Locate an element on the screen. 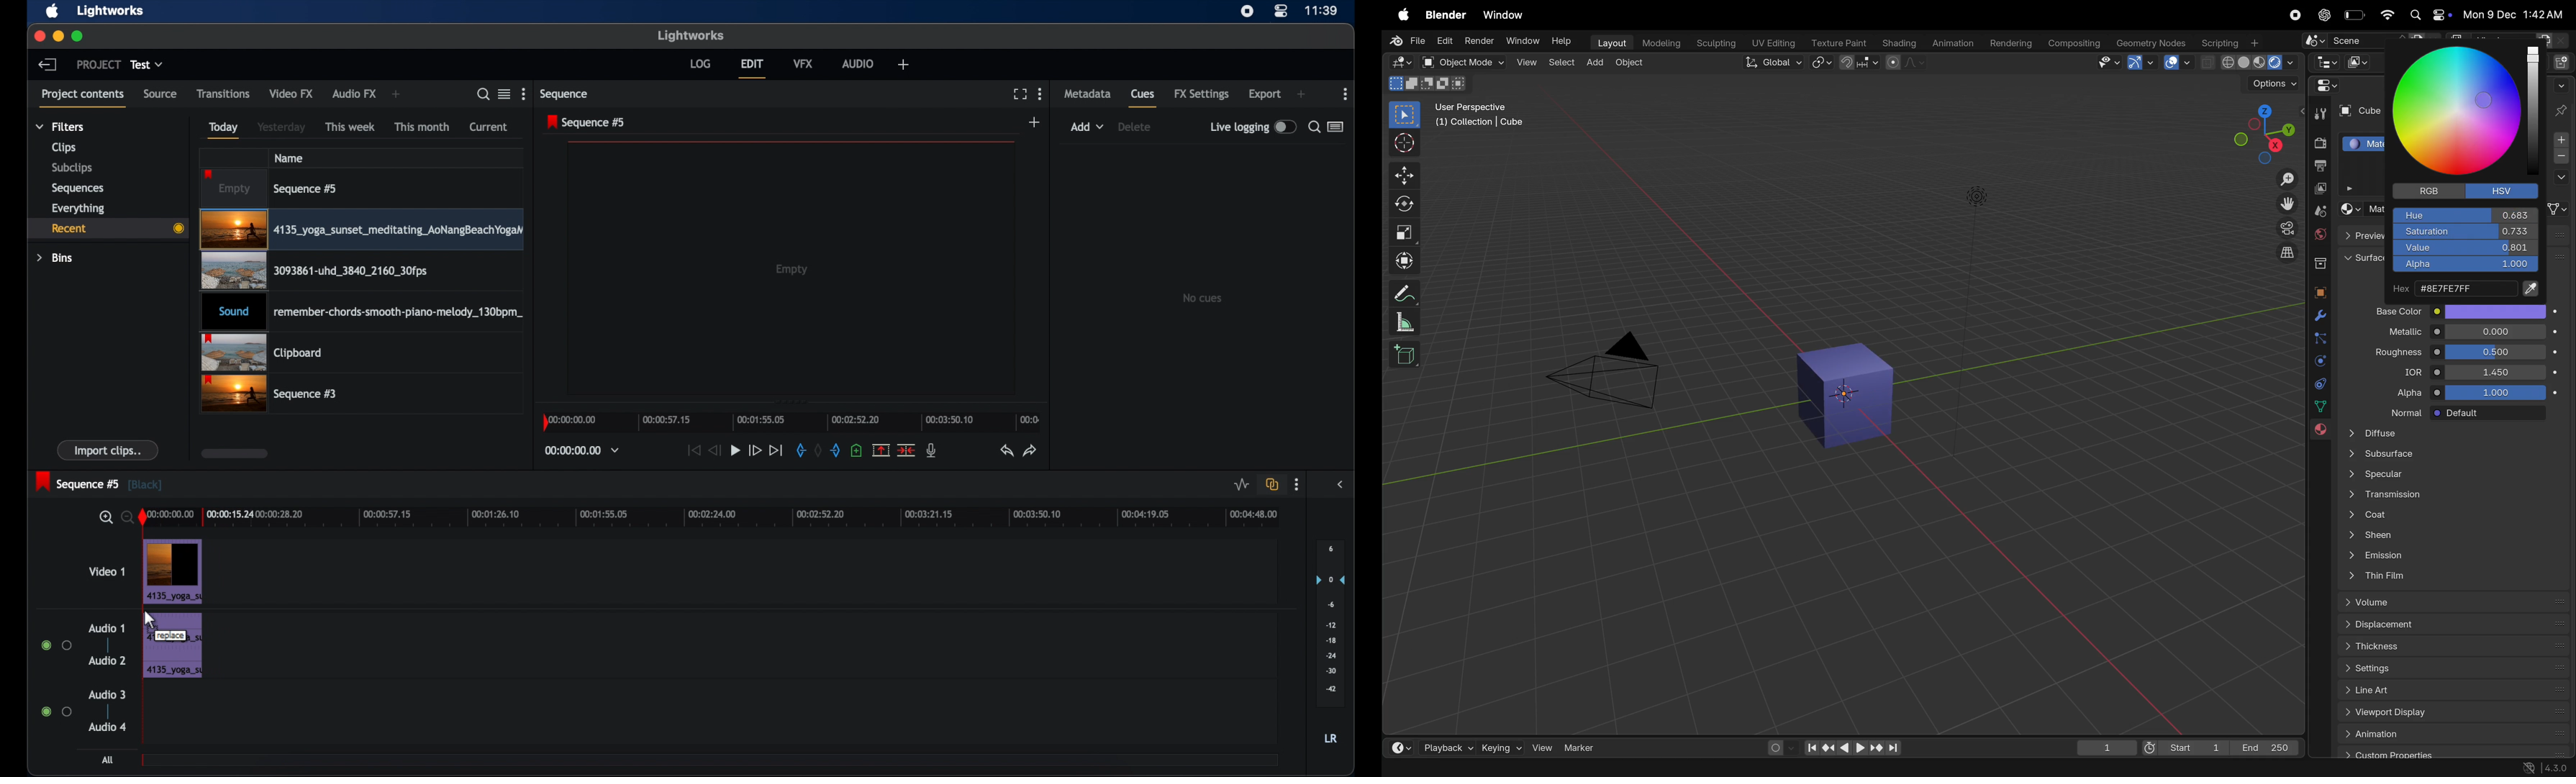 The width and height of the screenshot is (2576, 784). annotate is located at coordinates (1401, 293).